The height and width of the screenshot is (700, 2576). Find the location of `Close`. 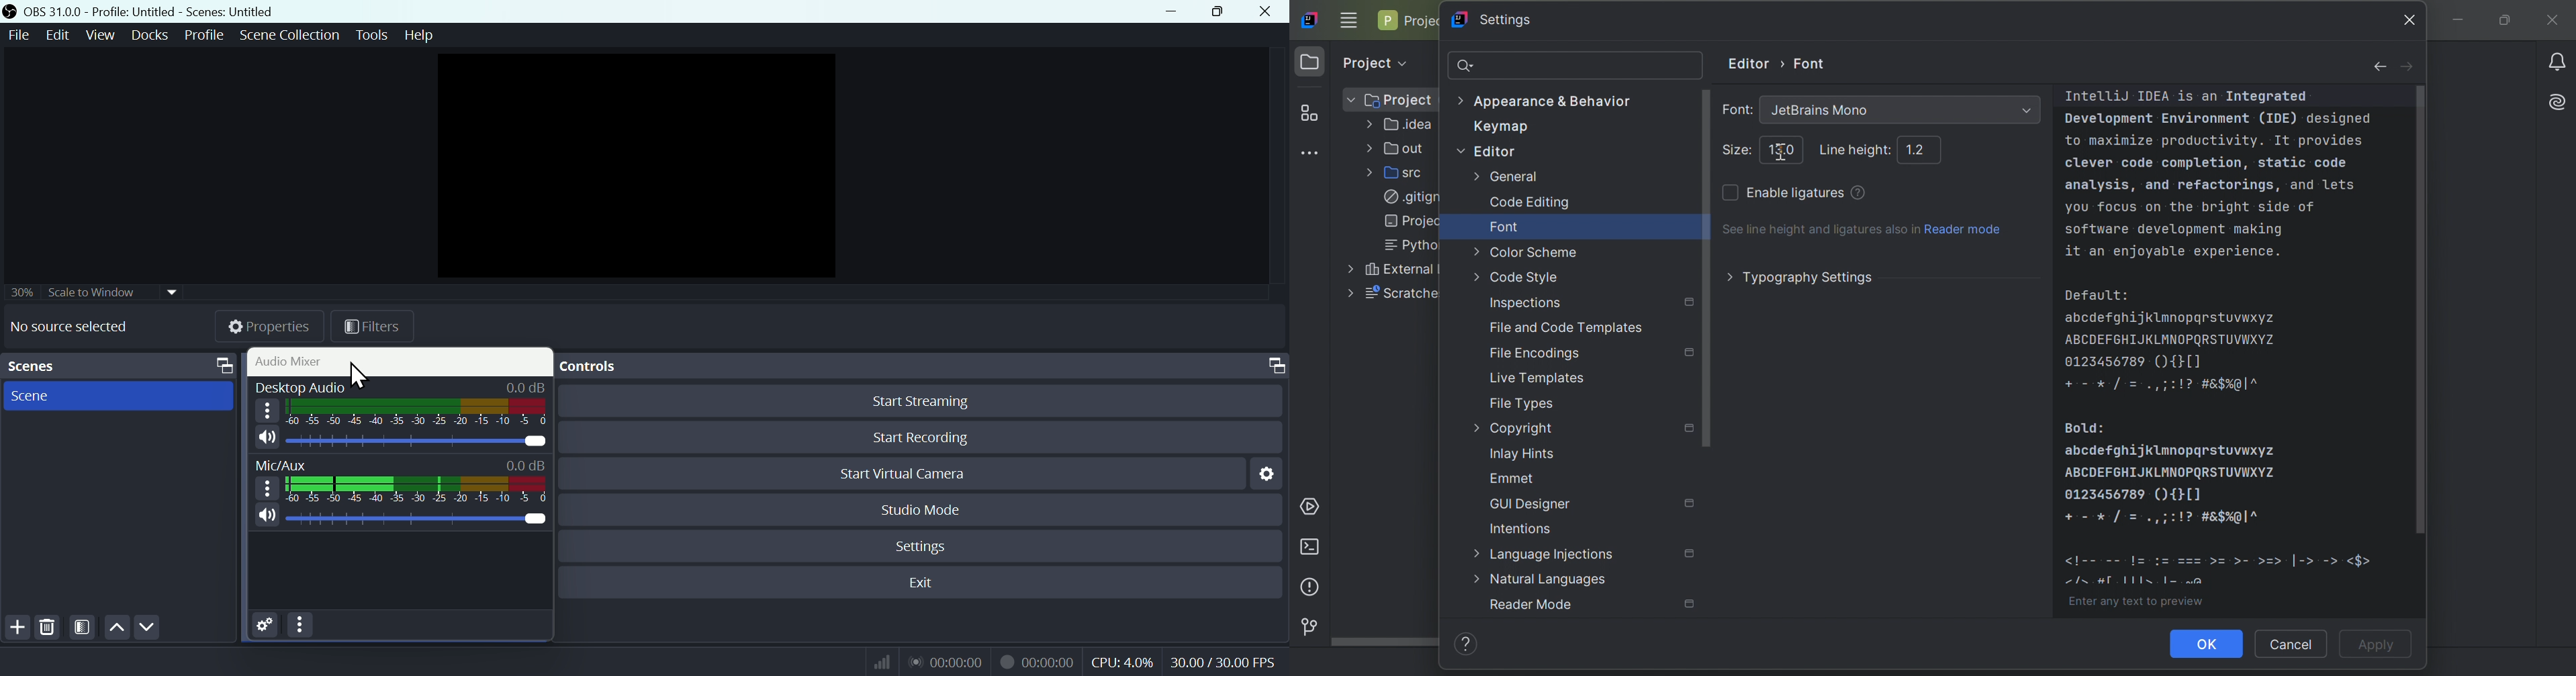

Close is located at coordinates (1265, 11).